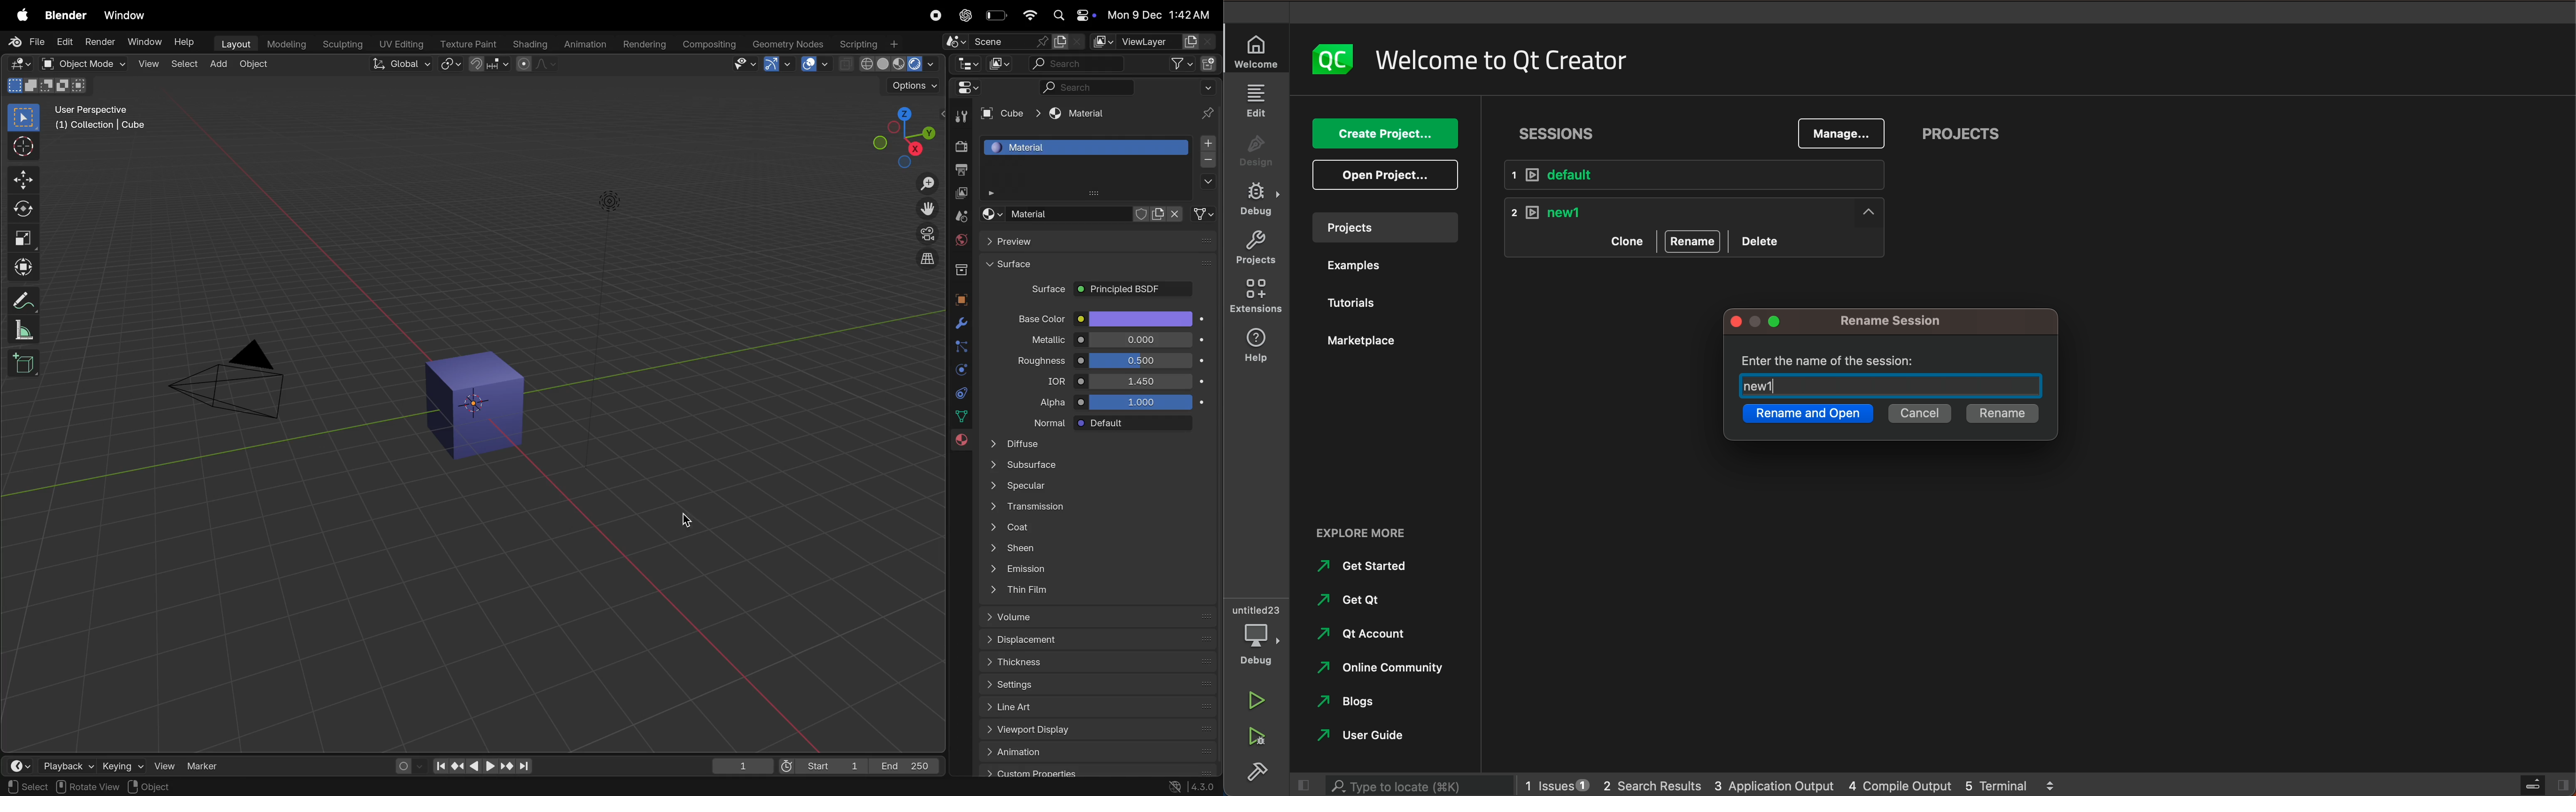 The height and width of the screenshot is (812, 2576). I want to click on matrial, so click(1069, 212).